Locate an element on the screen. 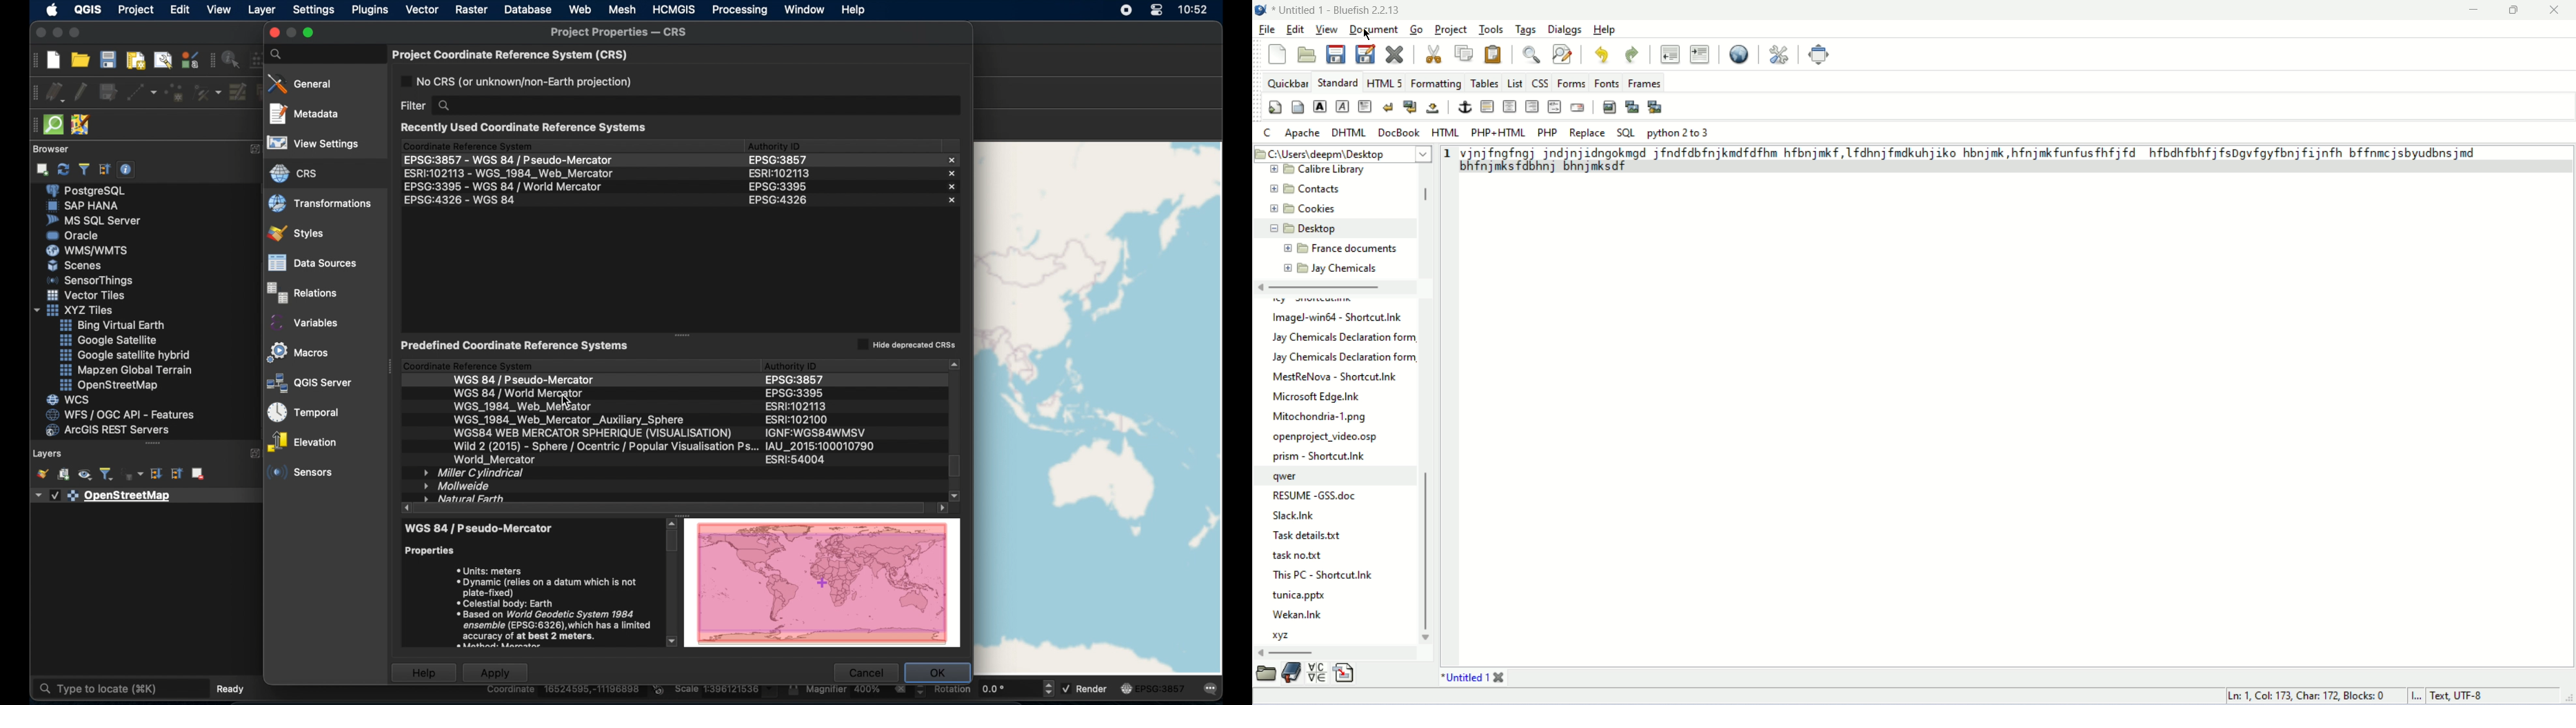 The height and width of the screenshot is (728, 2576). Jay Chemicals is located at coordinates (1345, 268).